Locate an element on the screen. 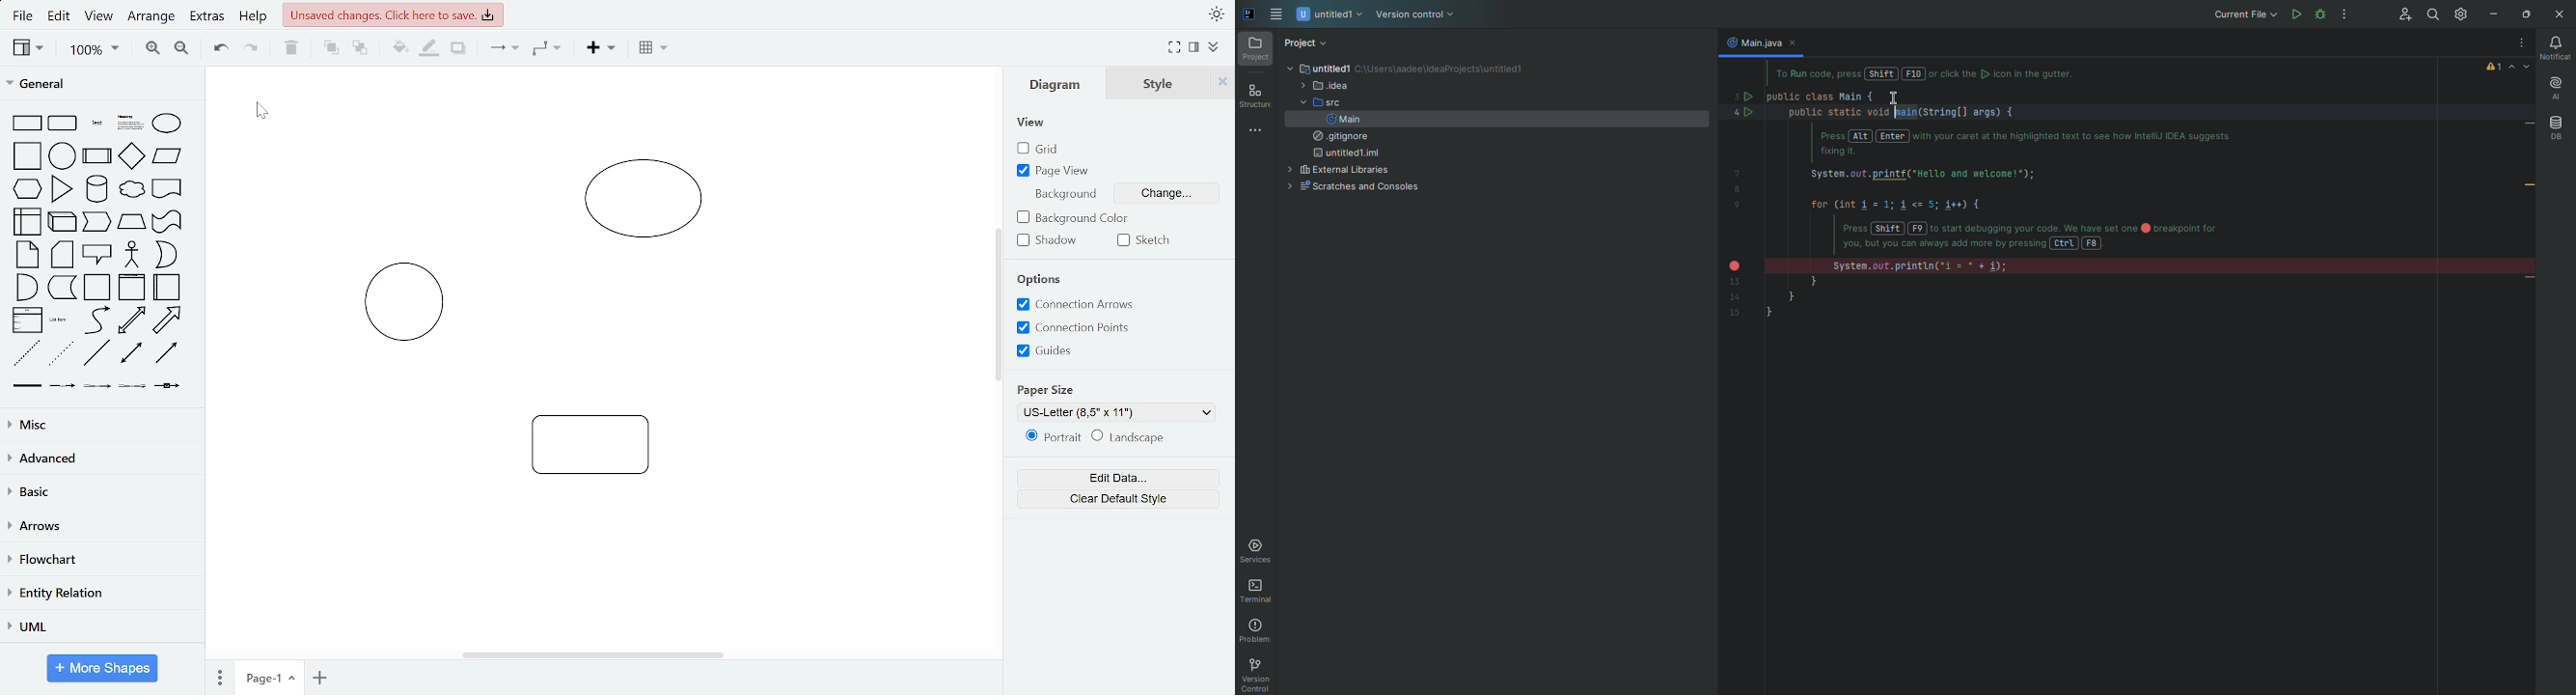  sketch is located at coordinates (1148, 239).